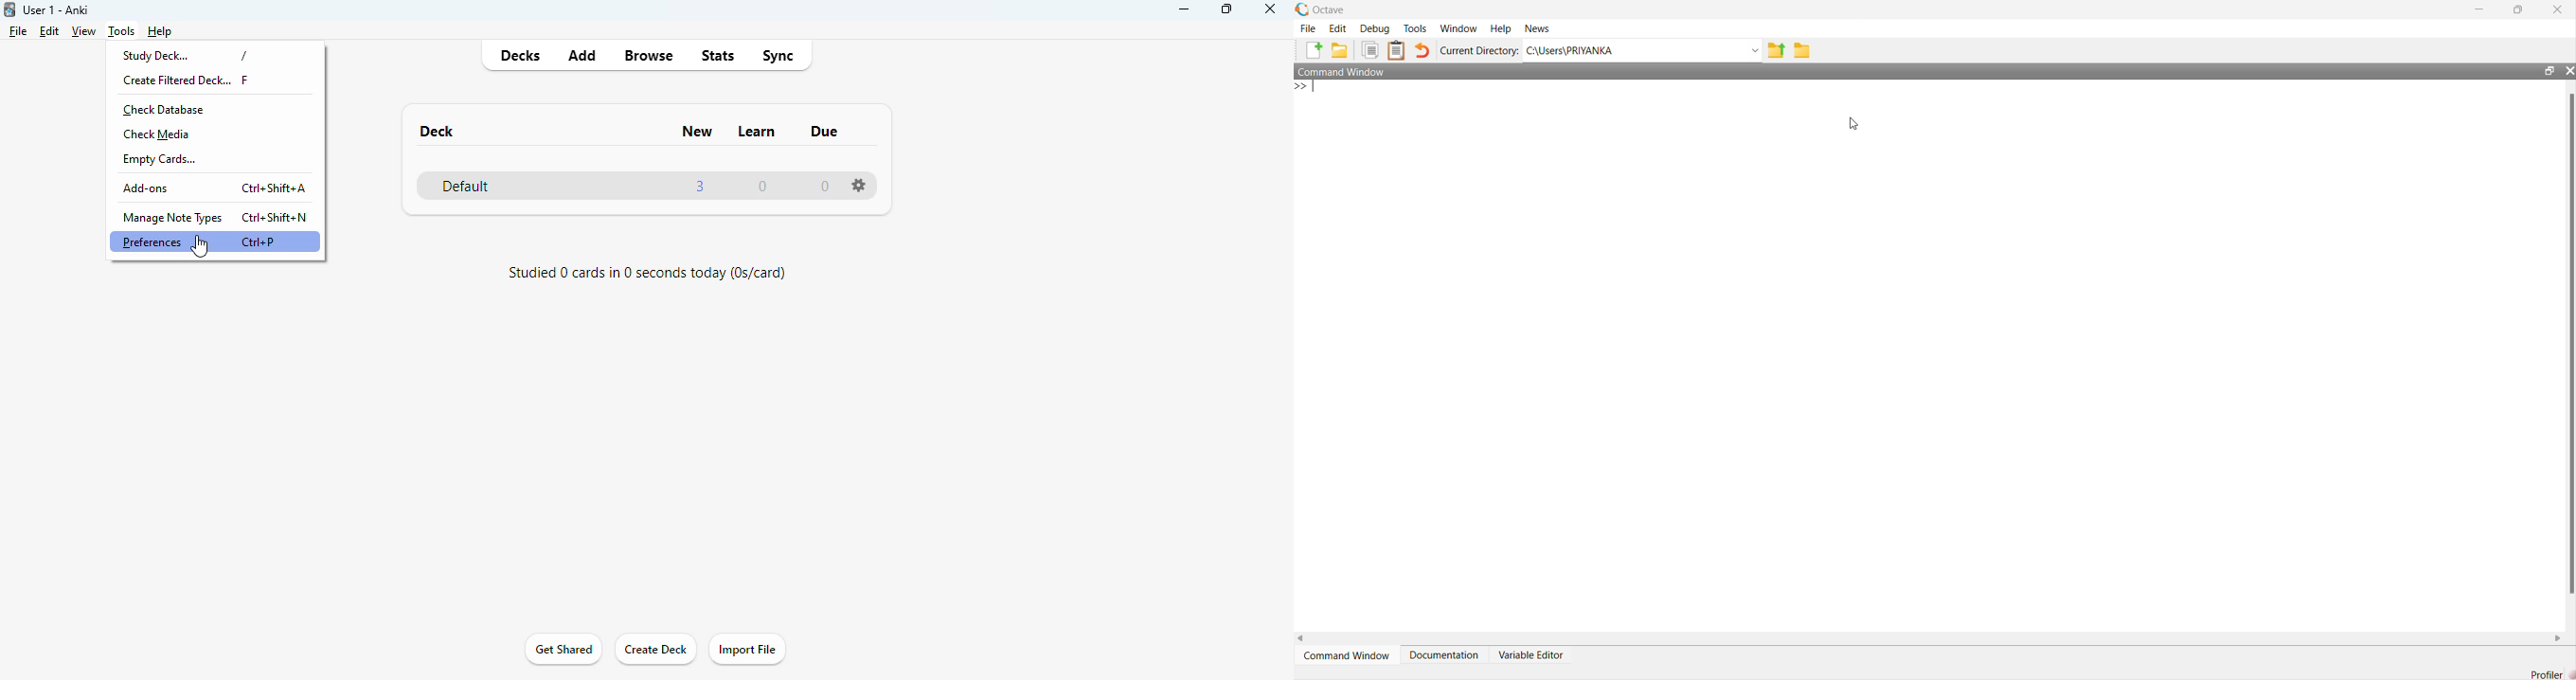  I want to click on empty cards, so click(163, 159).